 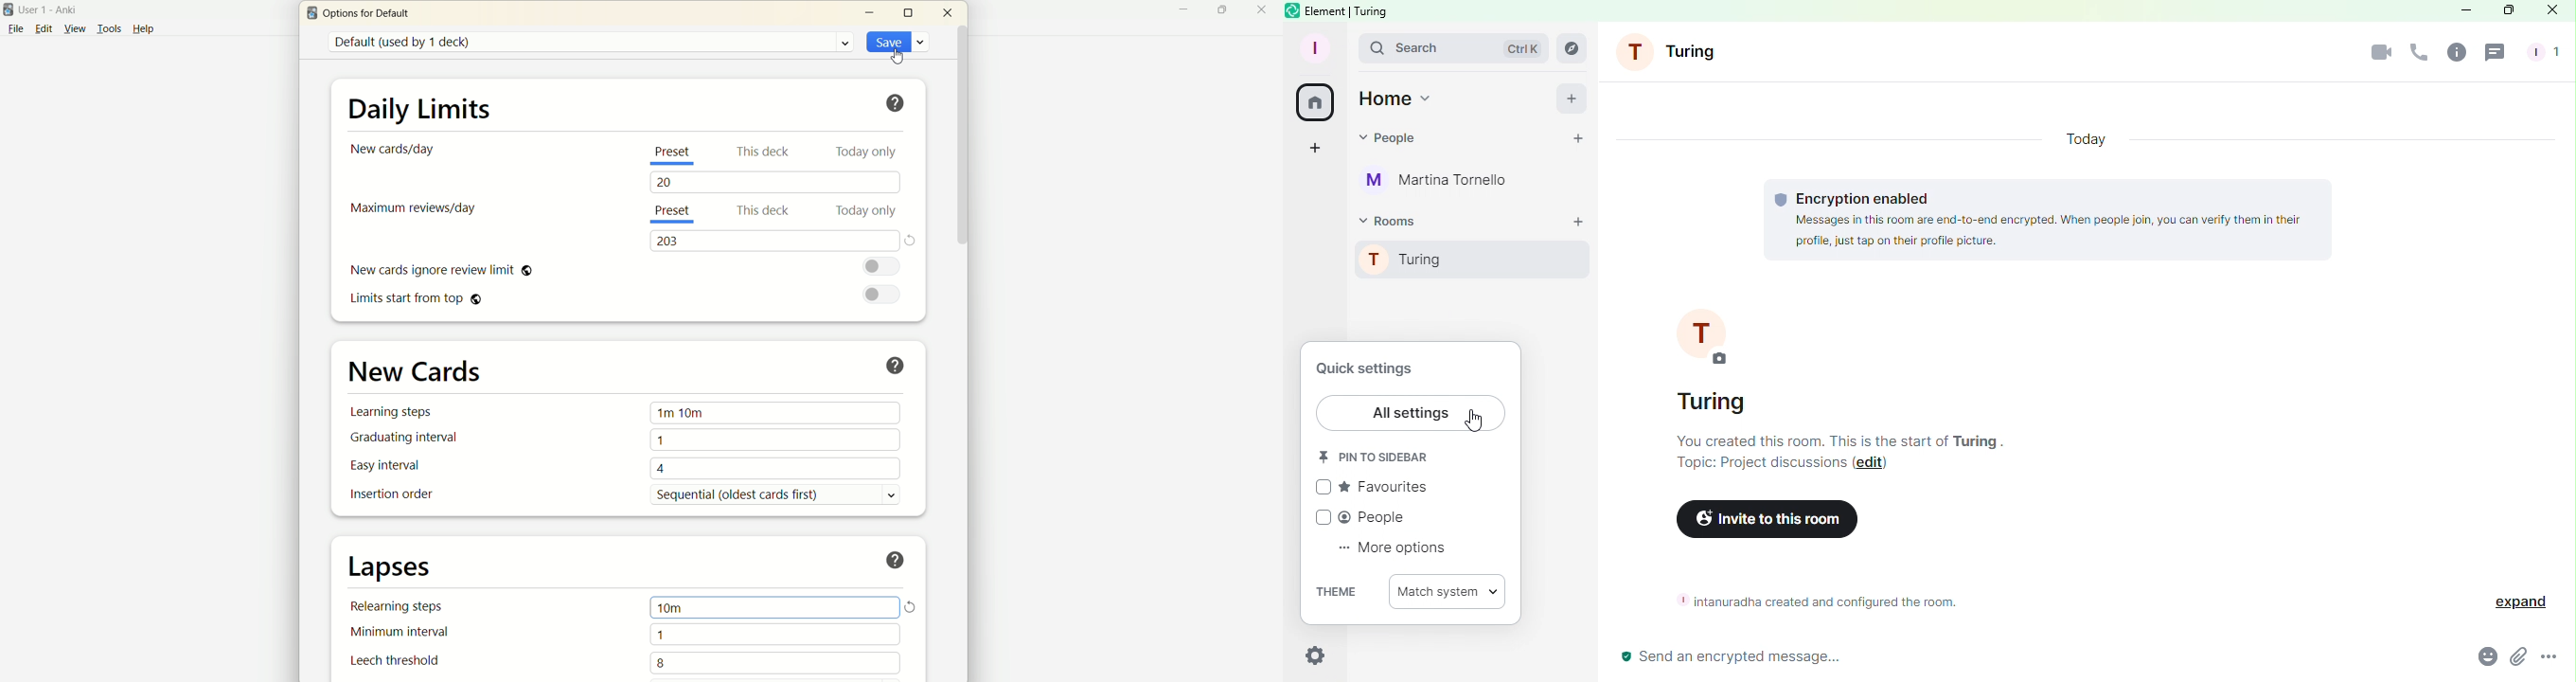 I want to click on Cursor, so click(x=1473, y=422).